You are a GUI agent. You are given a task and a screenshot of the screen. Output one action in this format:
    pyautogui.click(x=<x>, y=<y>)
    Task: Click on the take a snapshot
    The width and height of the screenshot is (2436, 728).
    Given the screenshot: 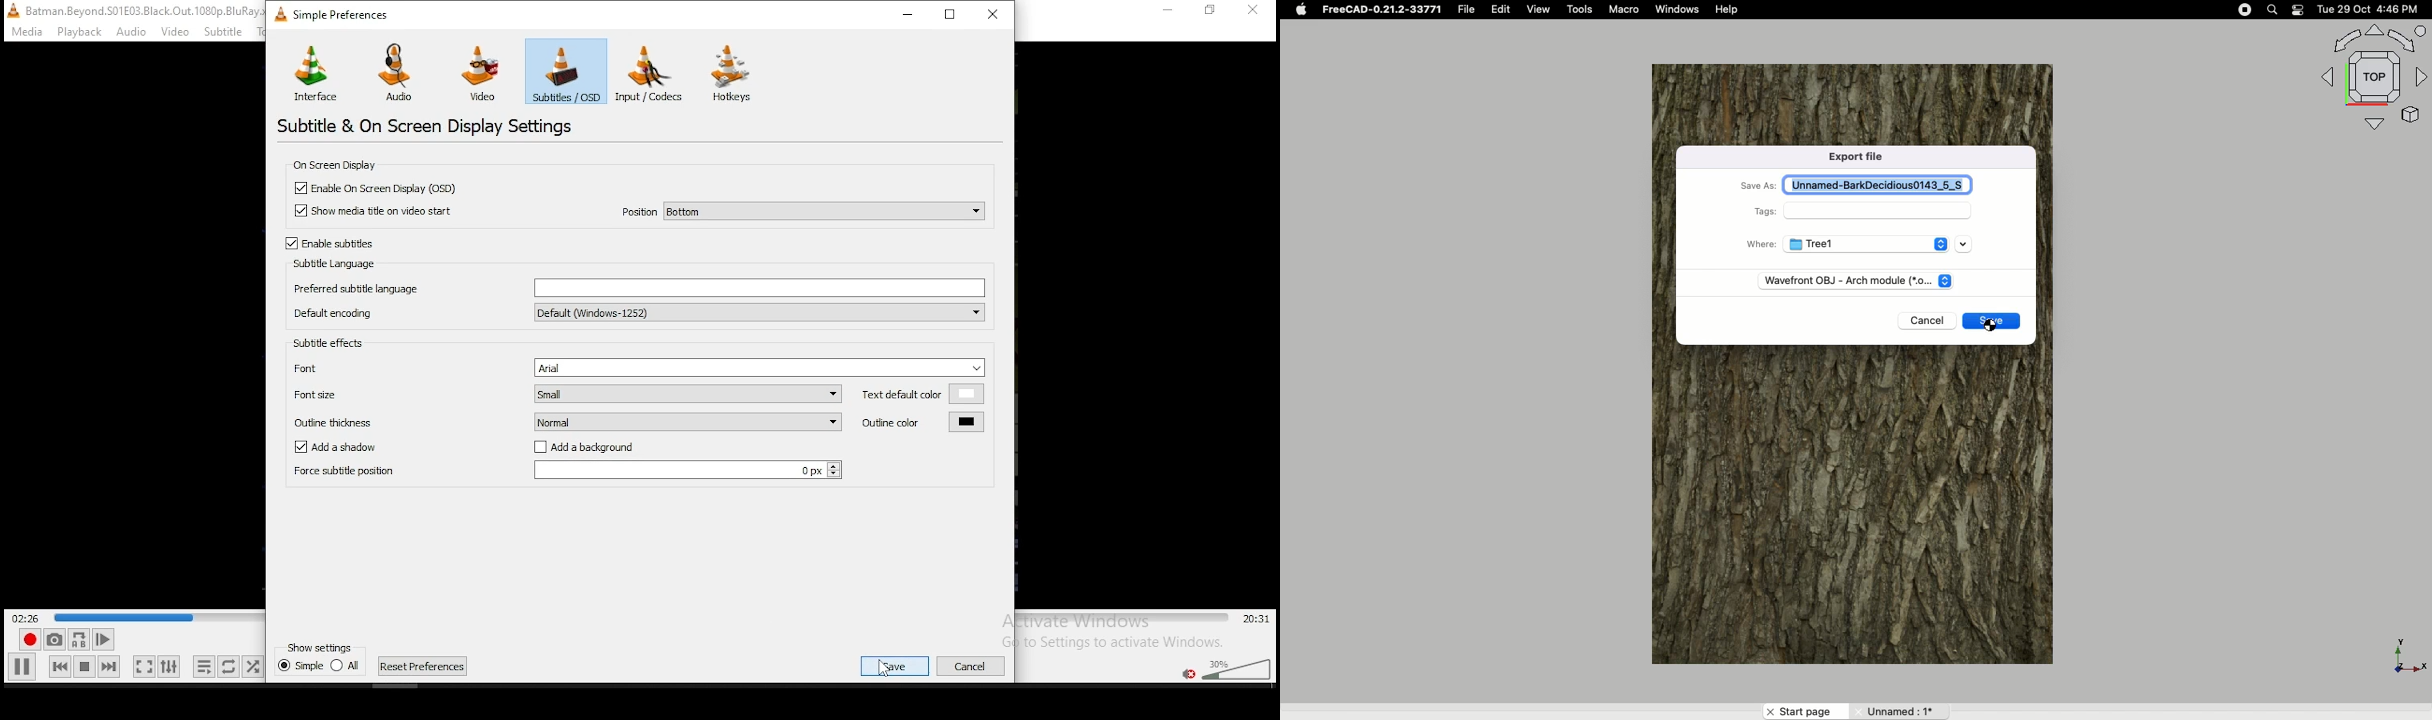 What is the action you would take?
    pyautogui.click(x=52, y=640)
    